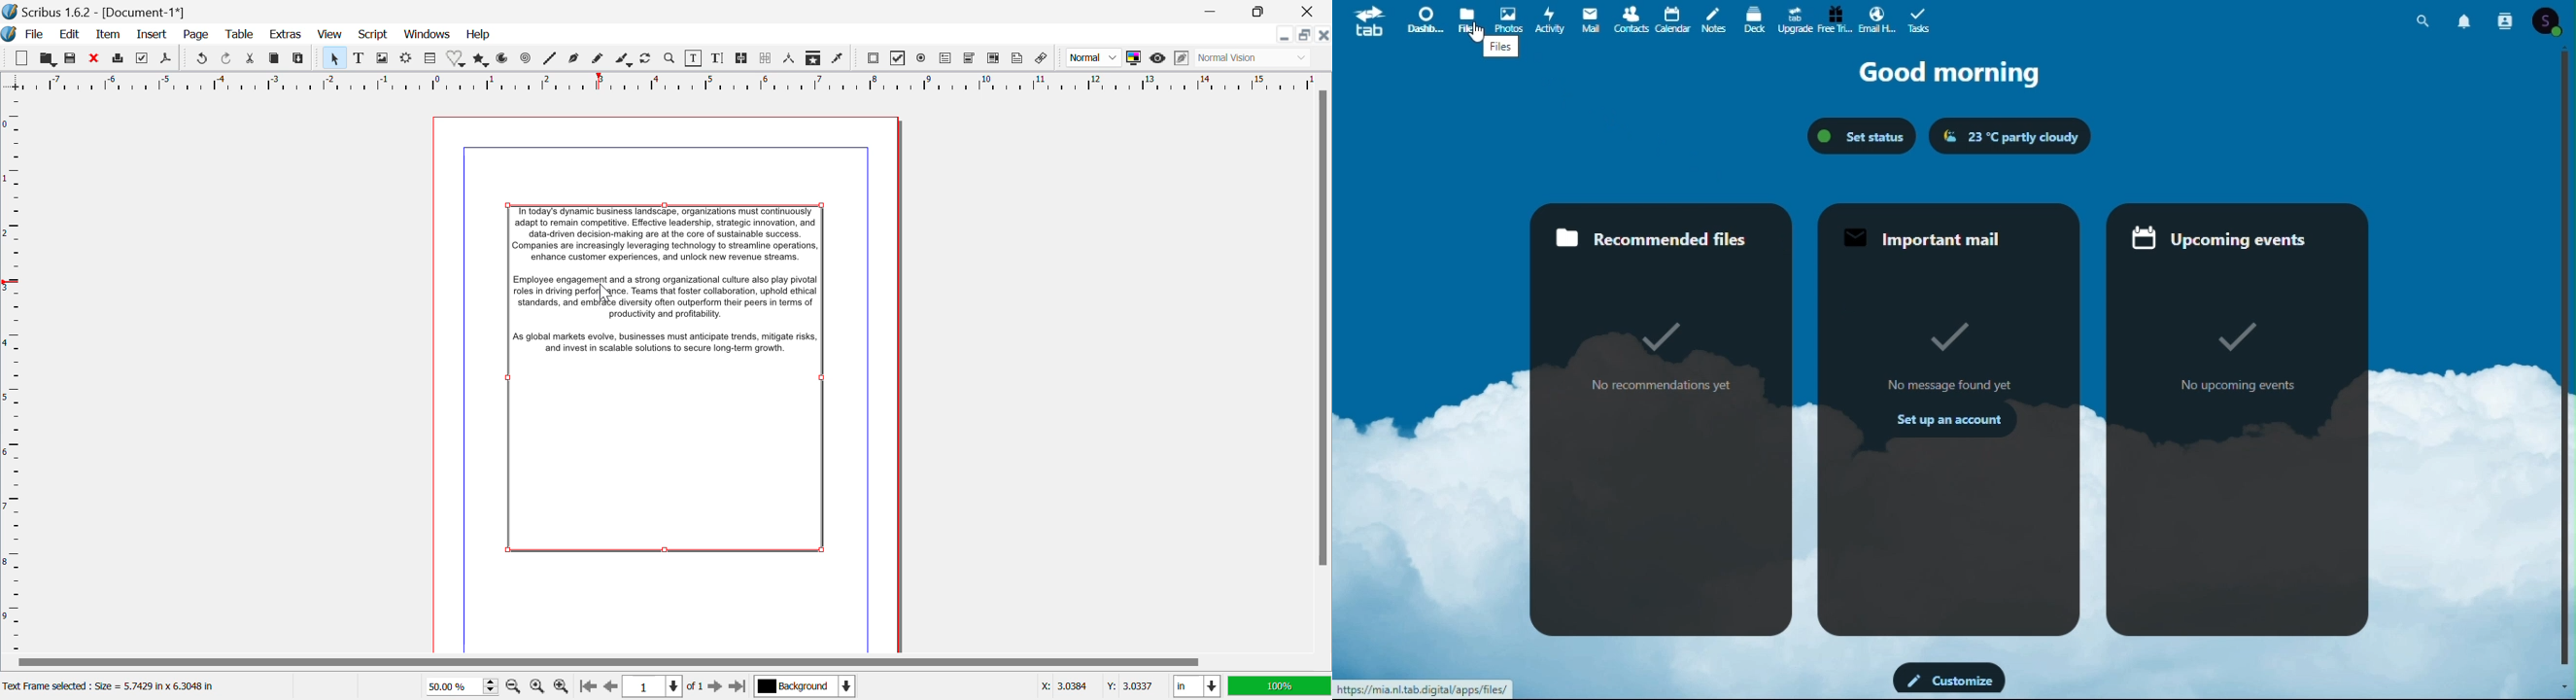 The height and width of the screenshot is (700, 2576). I want to click on Render Frame, so click(409, 58).